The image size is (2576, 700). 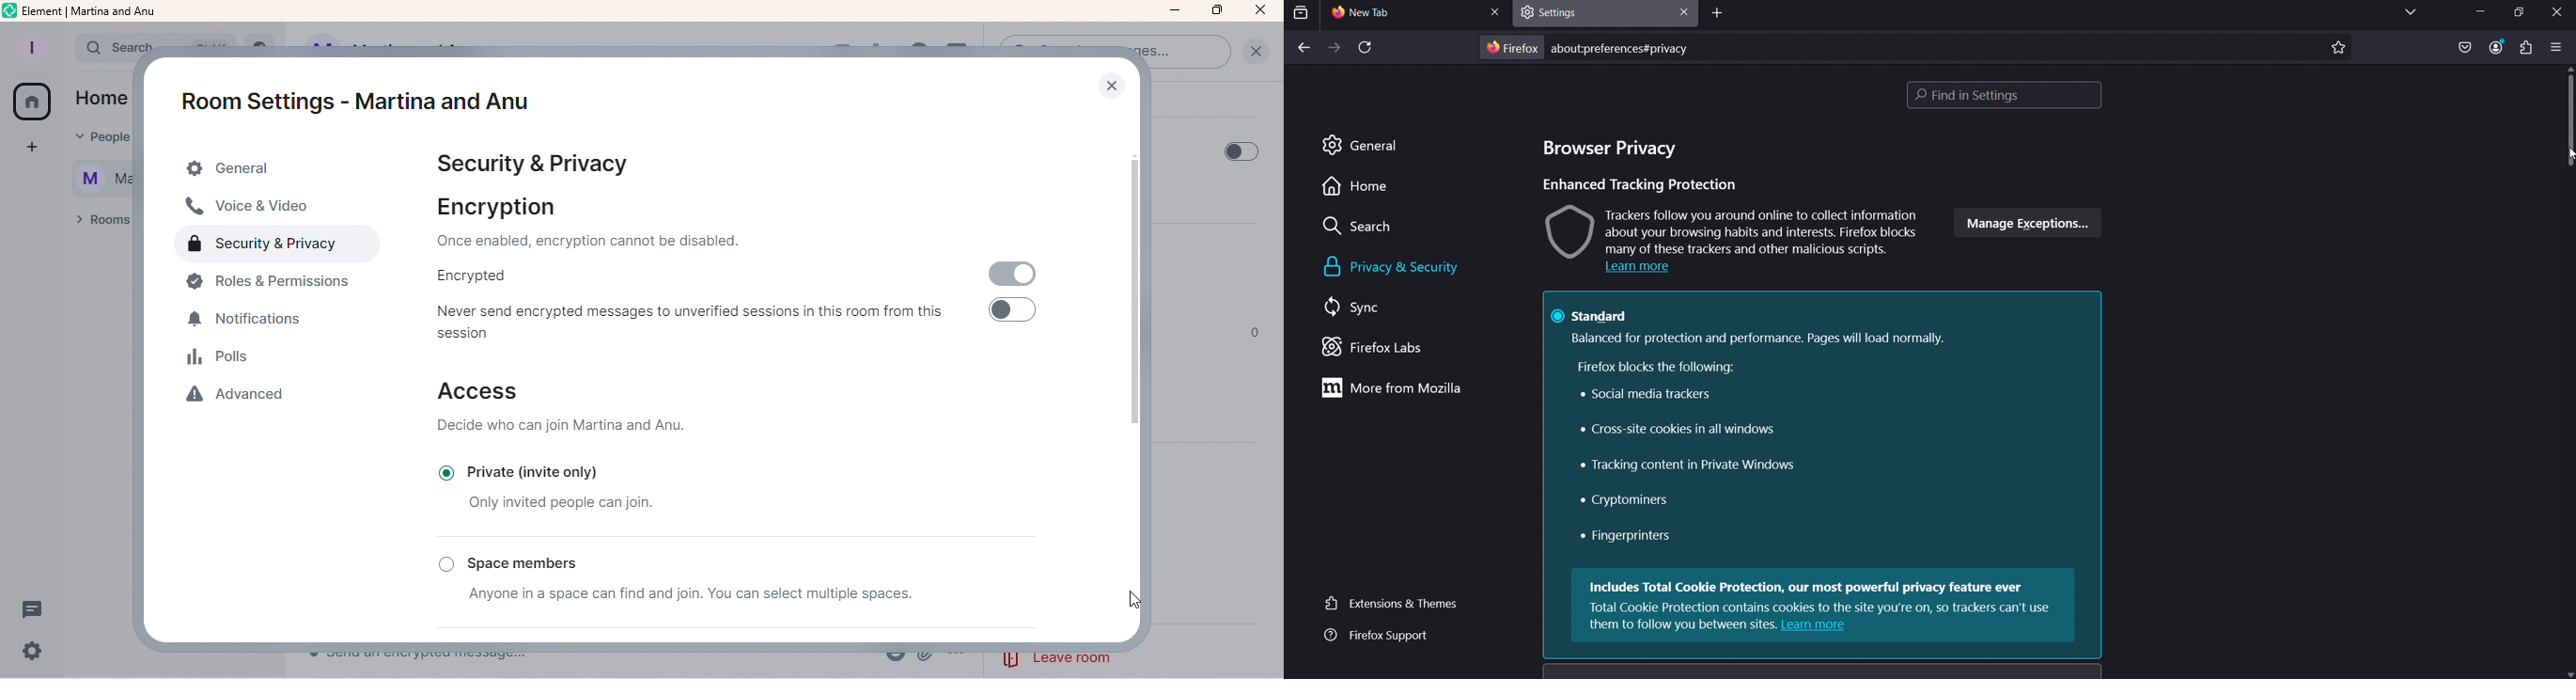 I want to click on bookmark, so click(x=2339, y=46).